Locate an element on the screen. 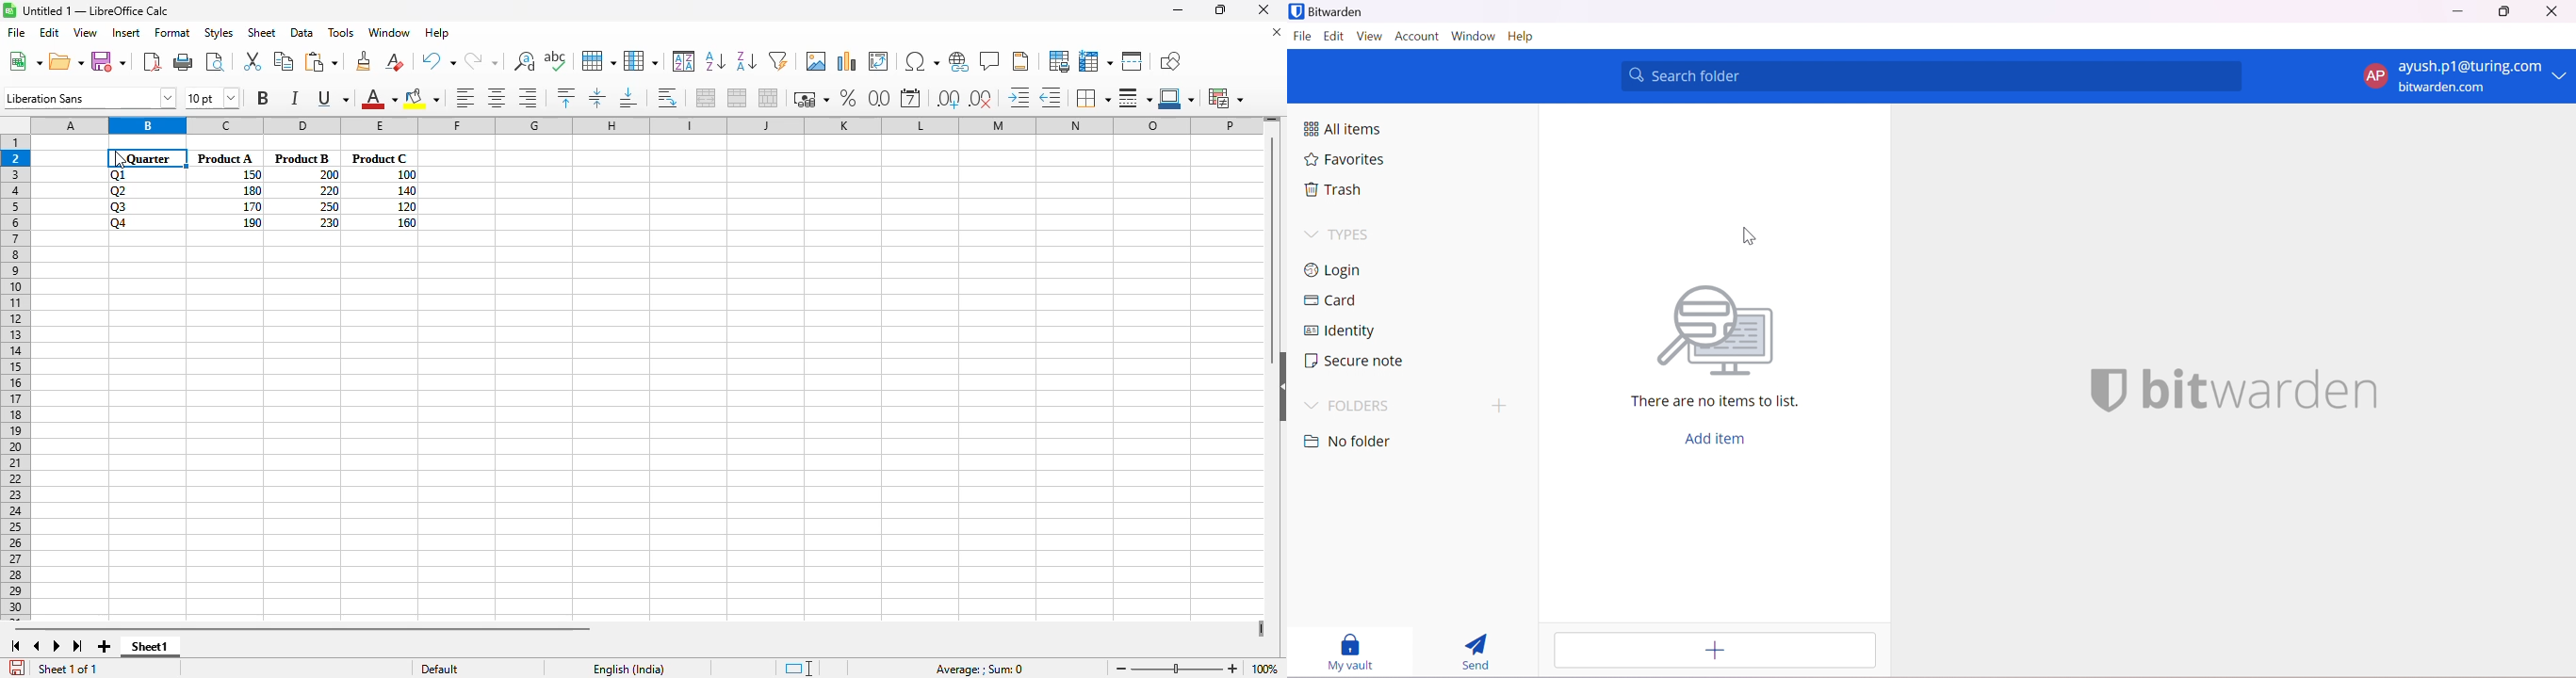 This screenshot has width=2576, height=700. export directly as PDF is located at coordinates (152, 60).